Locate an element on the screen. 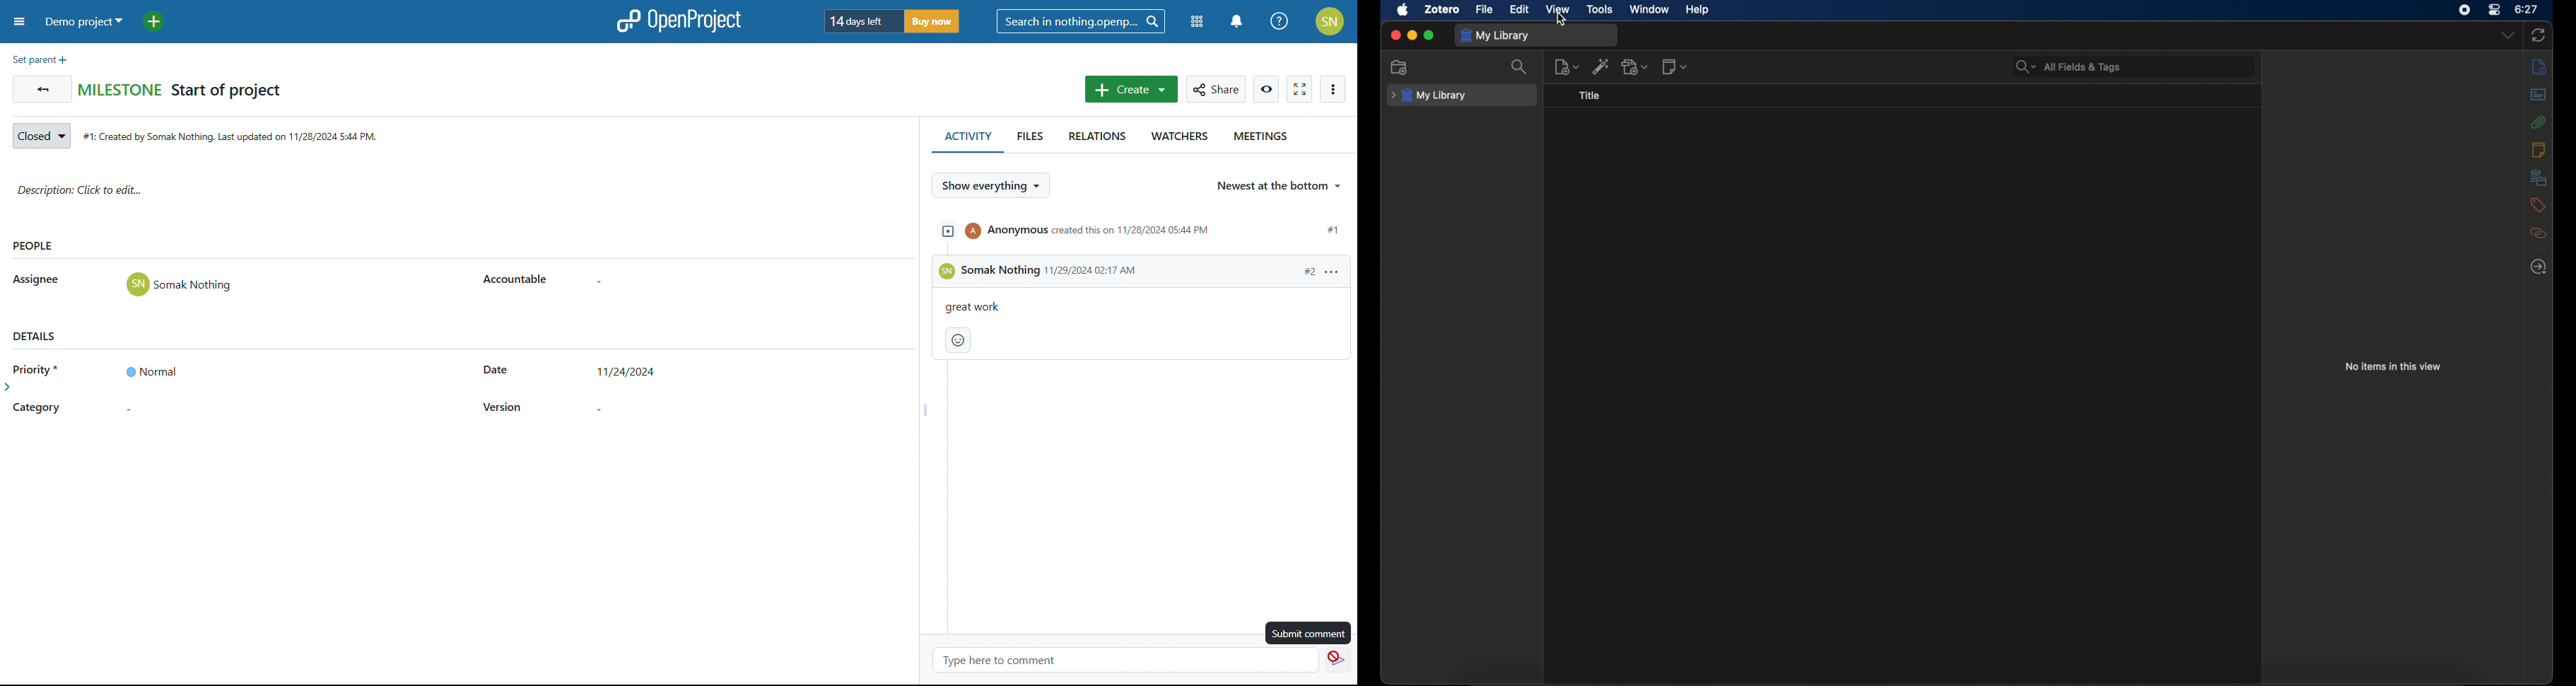 The height and width of the screenshot is (700, 2576). dropdown is located at coordinates (2508, 35).